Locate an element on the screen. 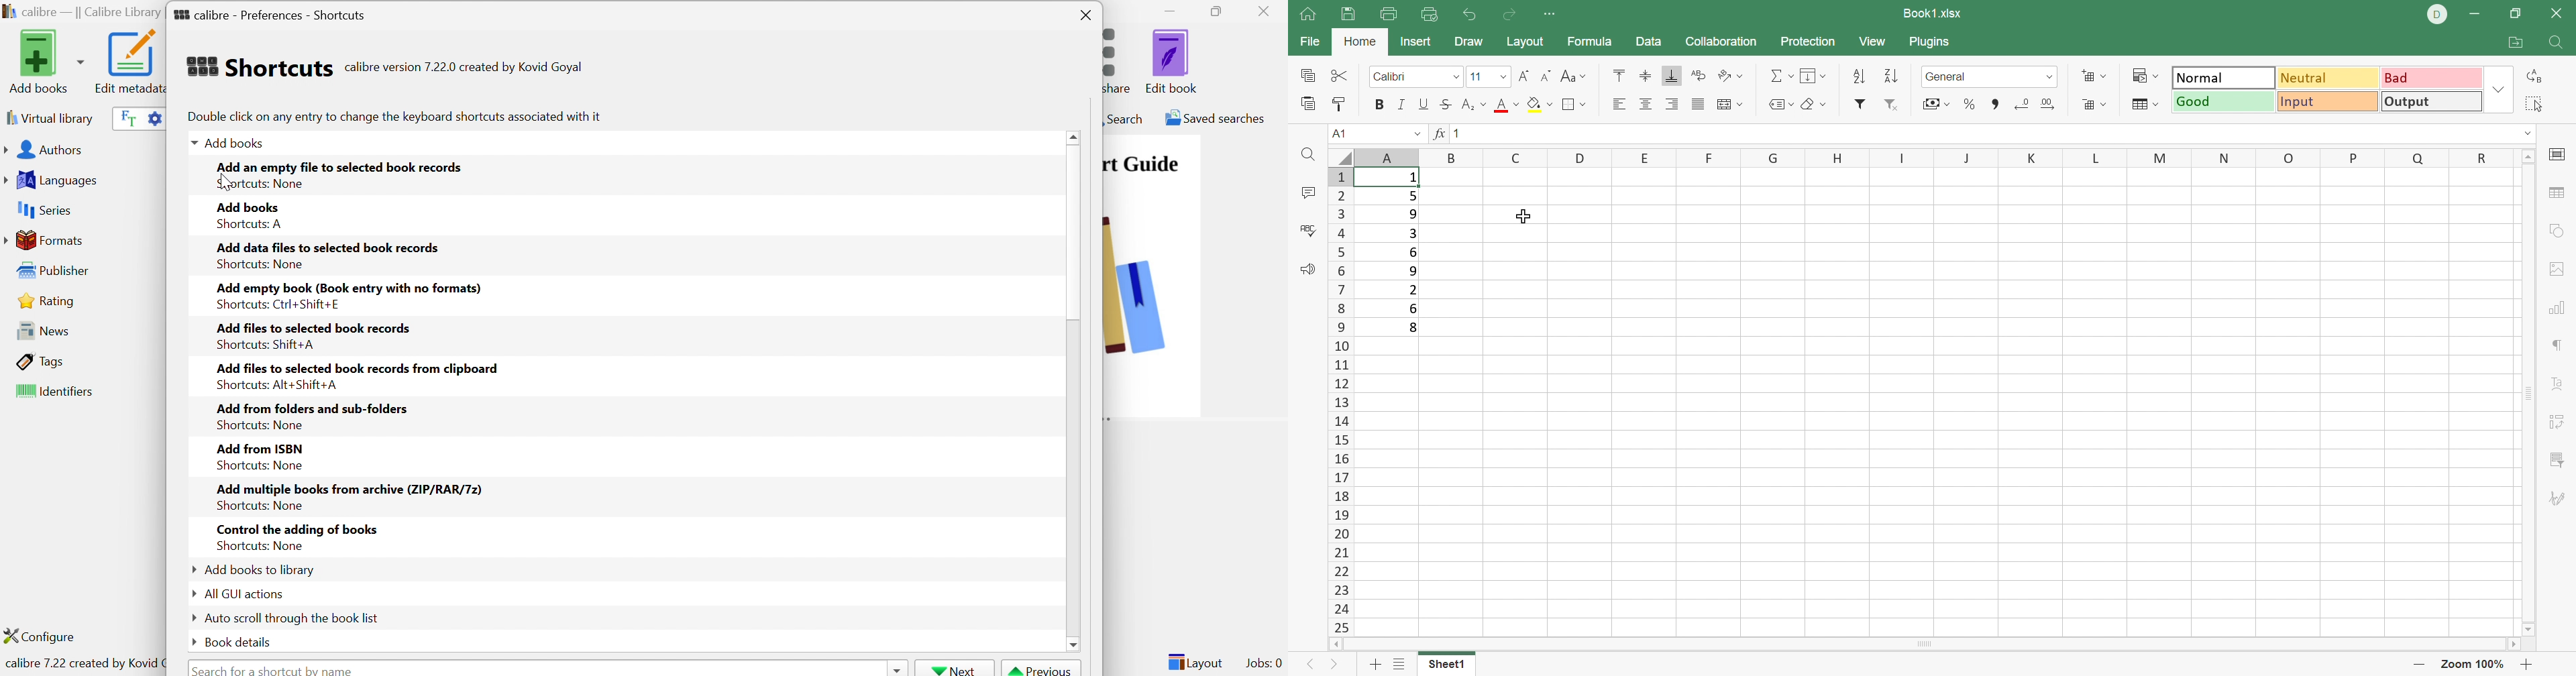  Align Left is located at coordinates (1619, 104).